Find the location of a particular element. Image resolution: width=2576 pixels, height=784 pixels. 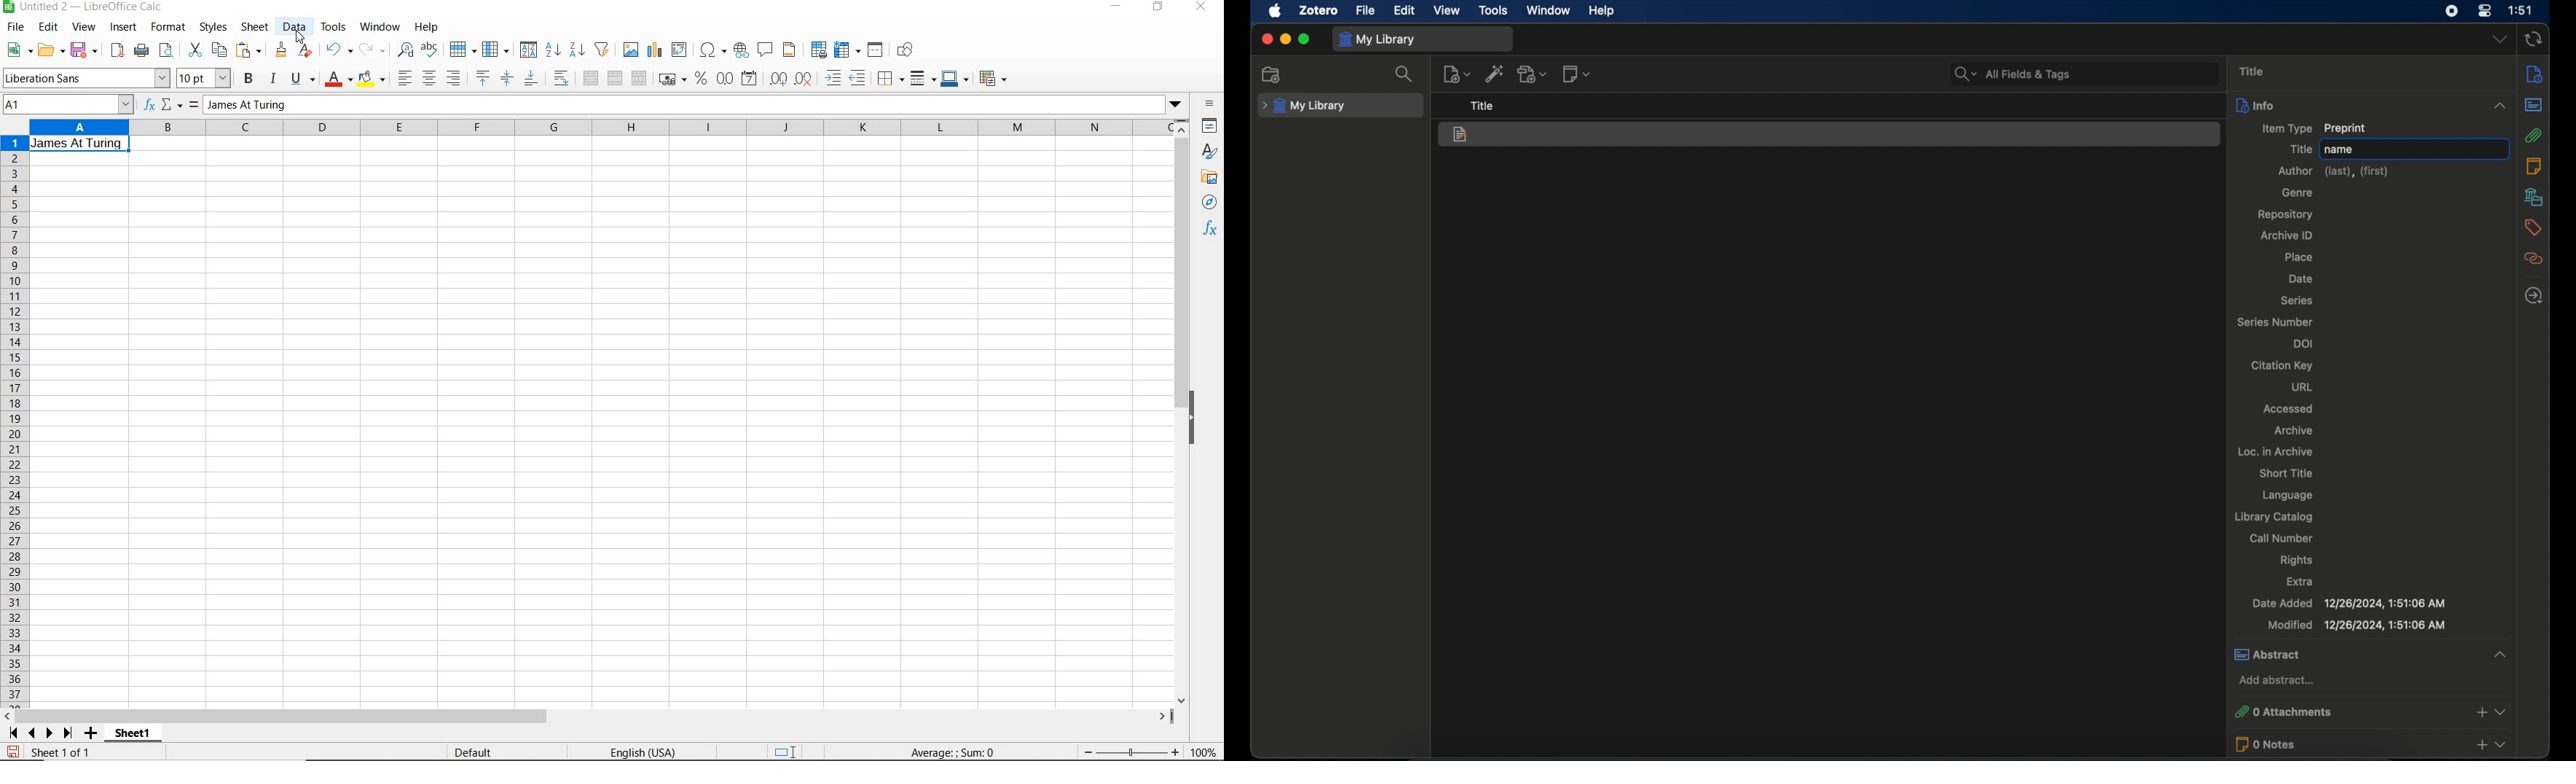

window is located at coordinates (1549, 11).